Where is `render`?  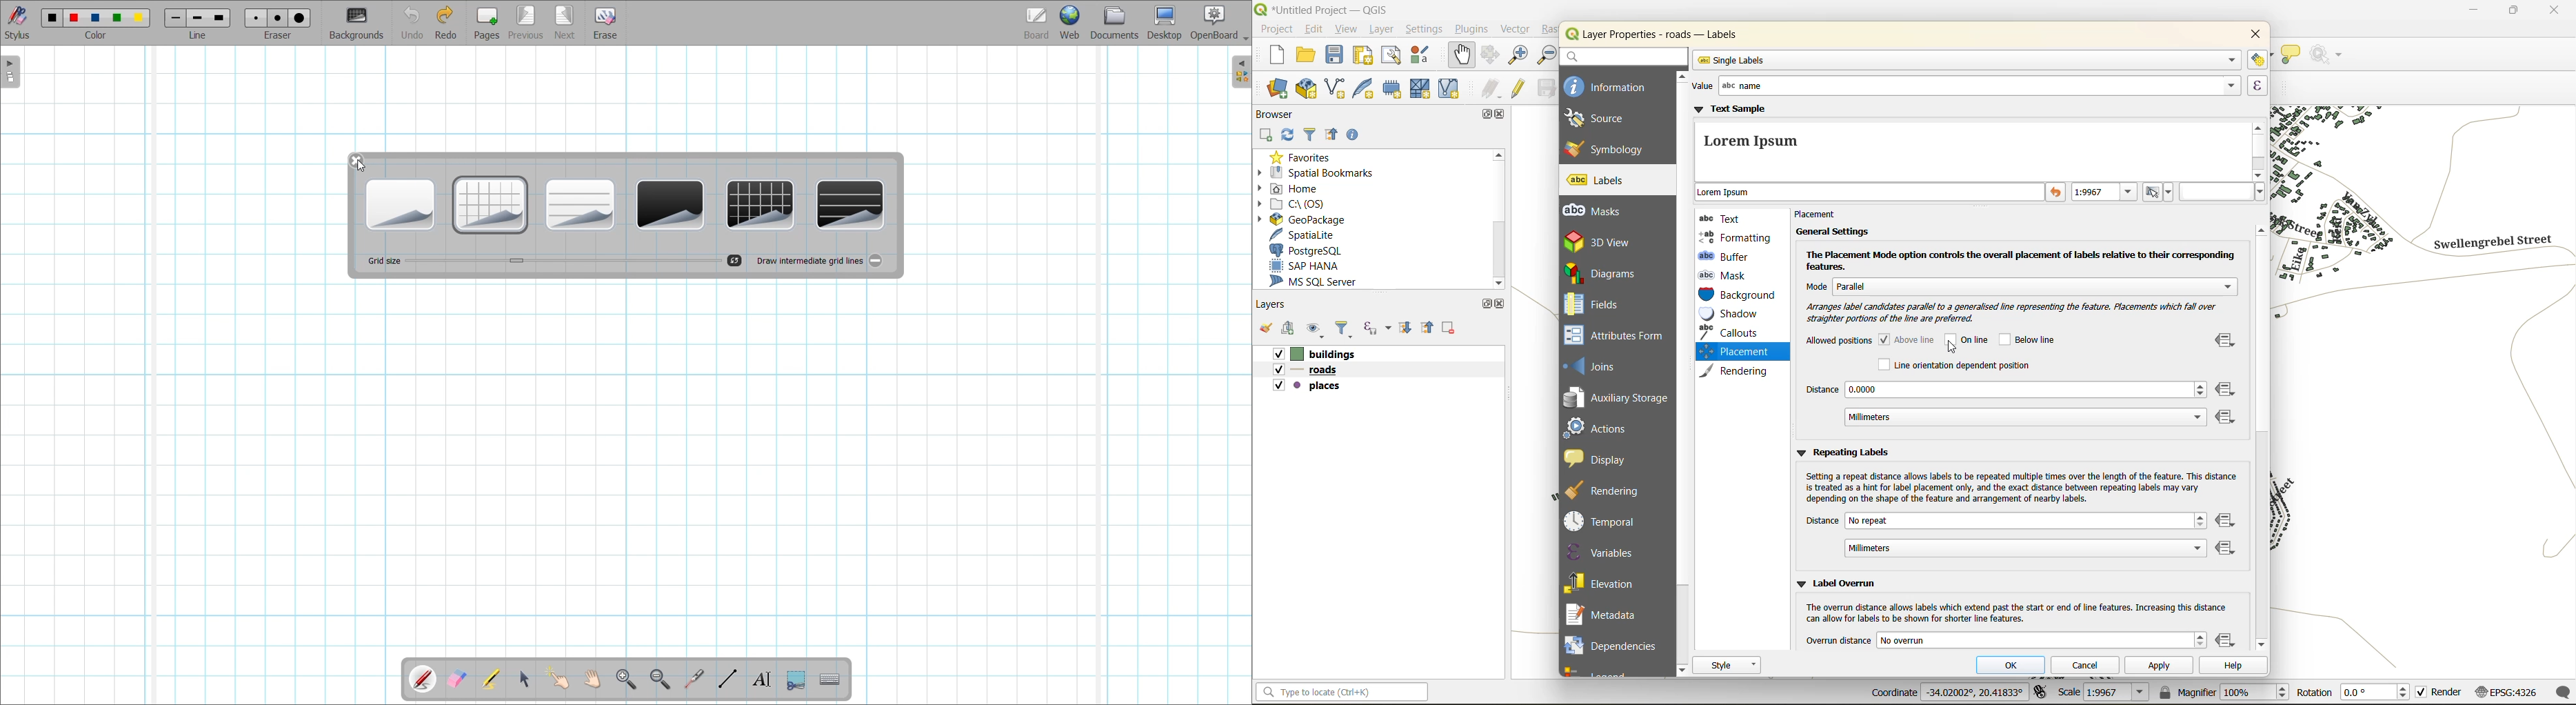
render is located at coordinates (2438, 691).